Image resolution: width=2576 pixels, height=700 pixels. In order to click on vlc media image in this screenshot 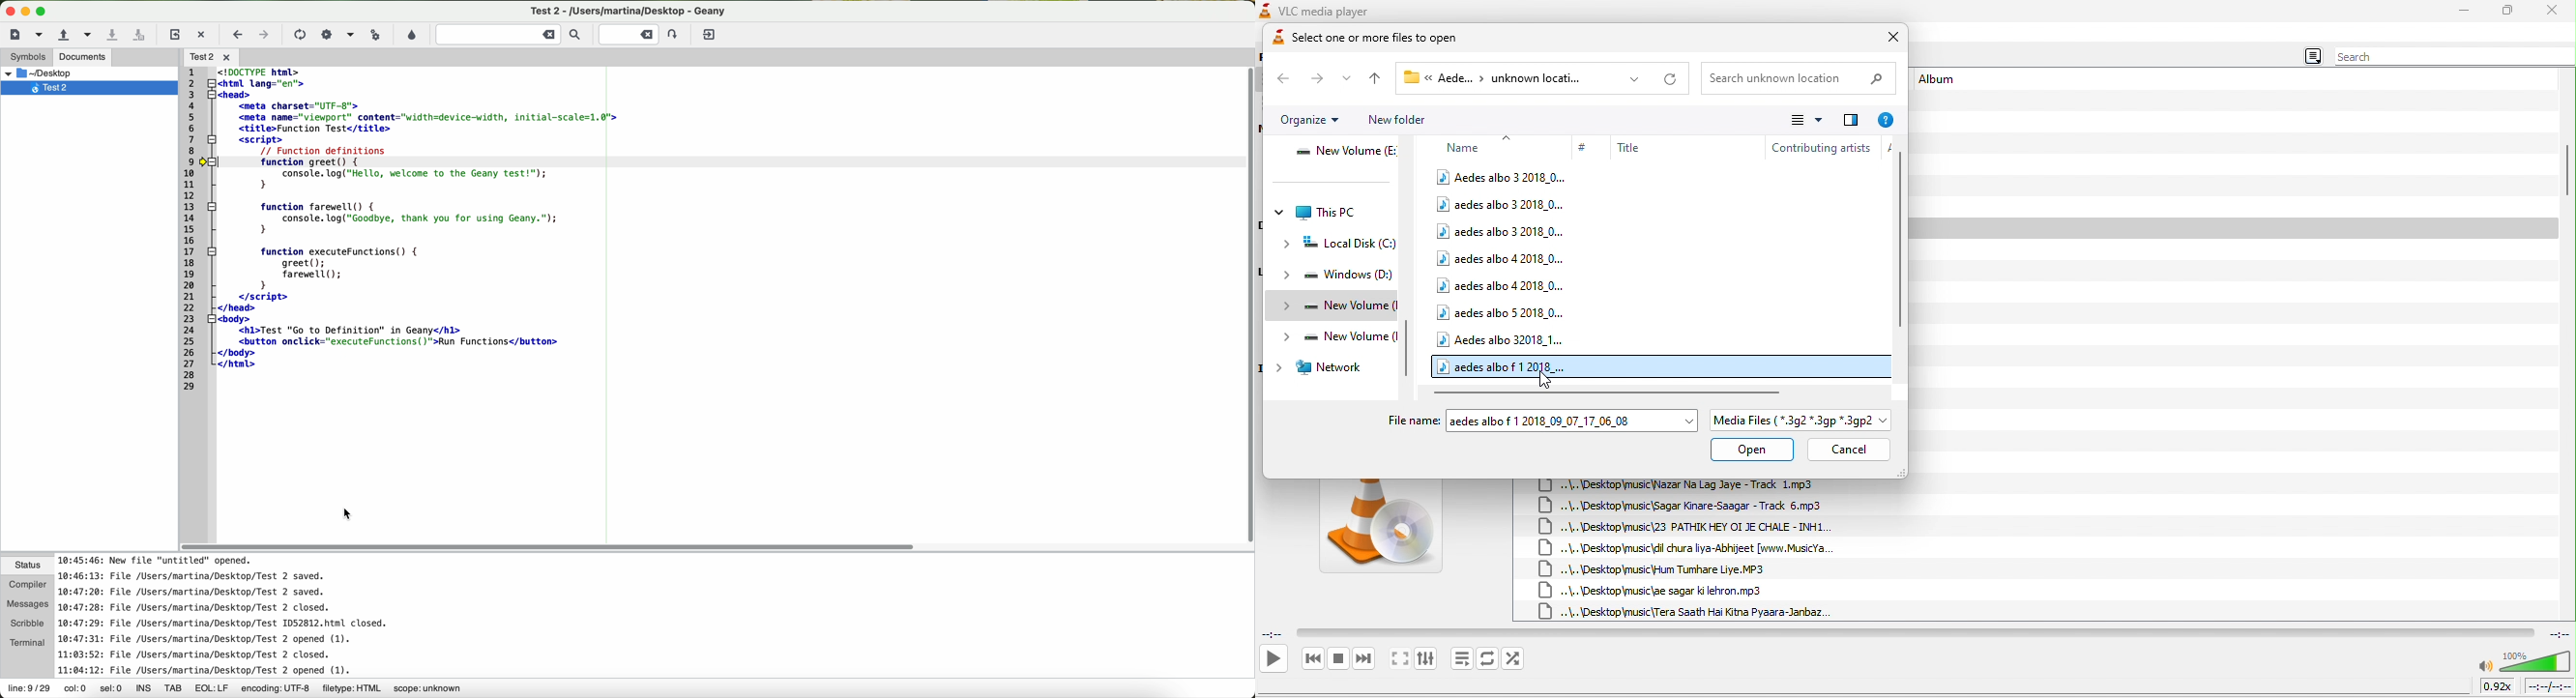, I will do `click(1380, 532)`.